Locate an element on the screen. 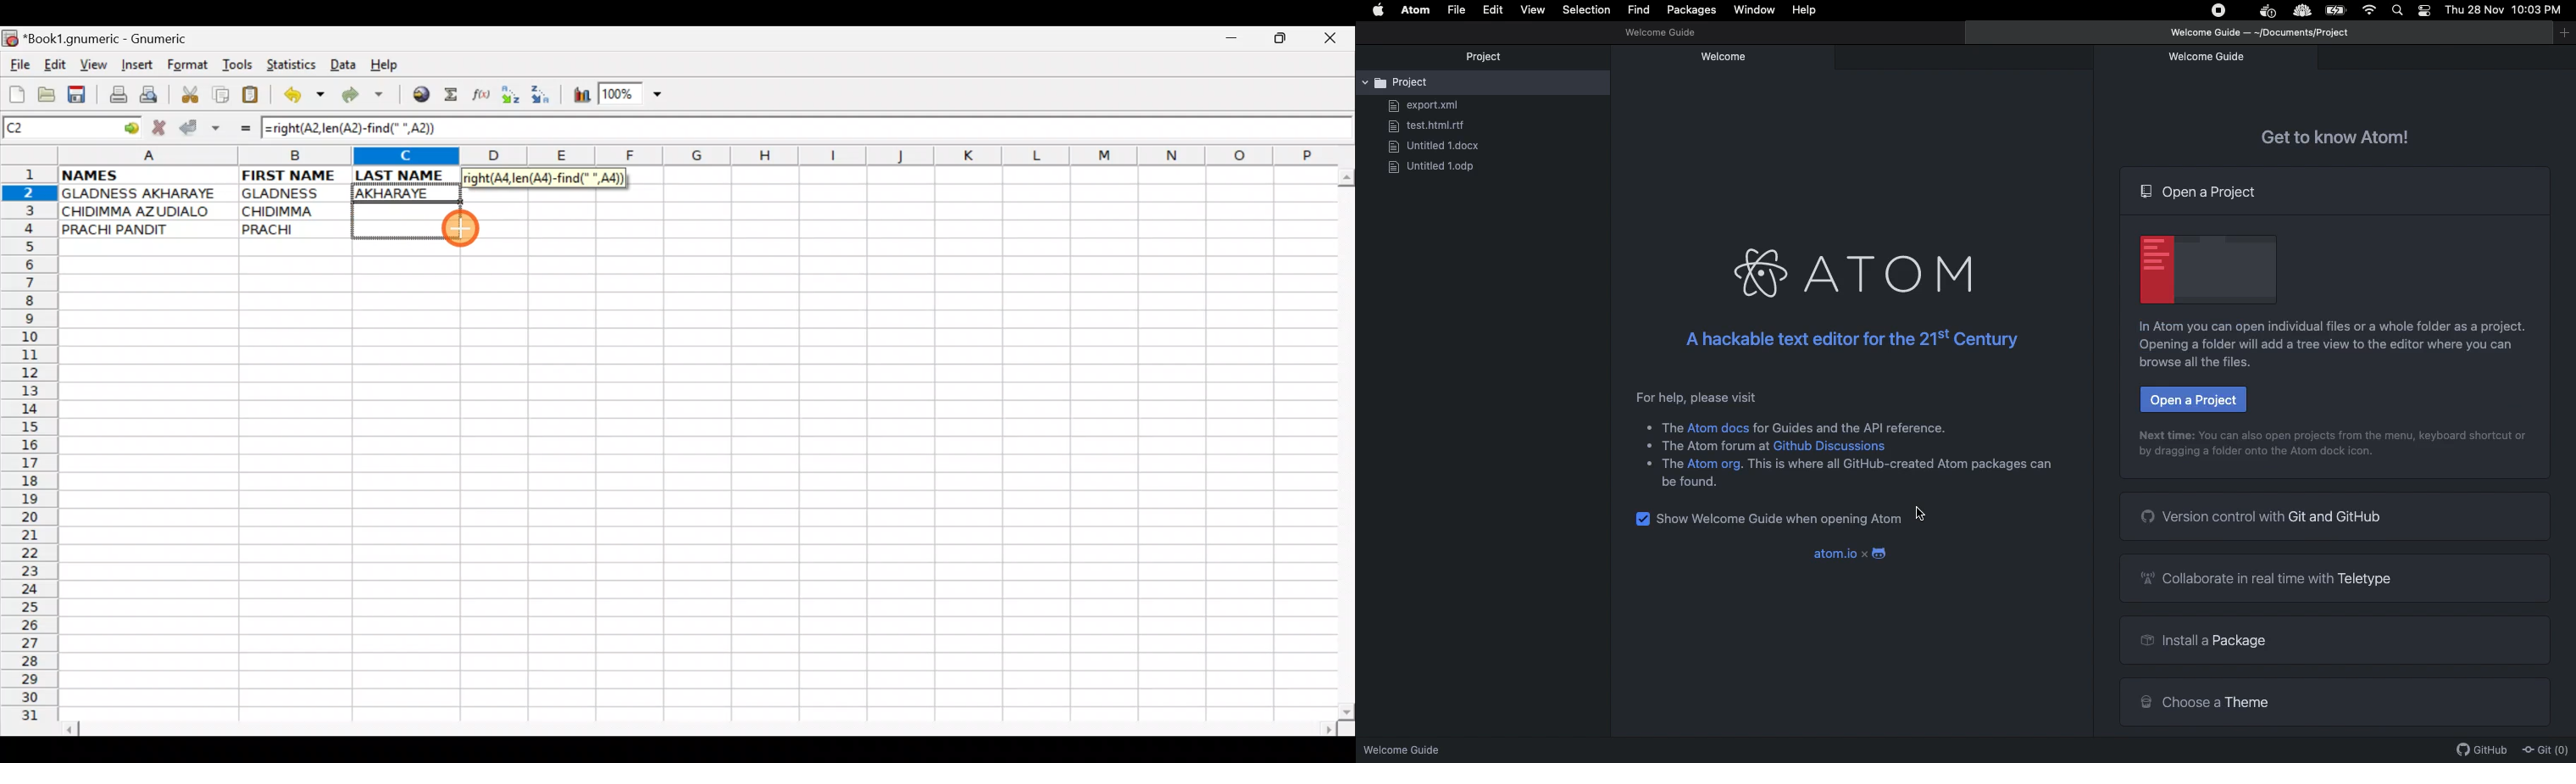 This screenshot has height=784, width=2576. Instructional text is located at coordinates (2318, 357).